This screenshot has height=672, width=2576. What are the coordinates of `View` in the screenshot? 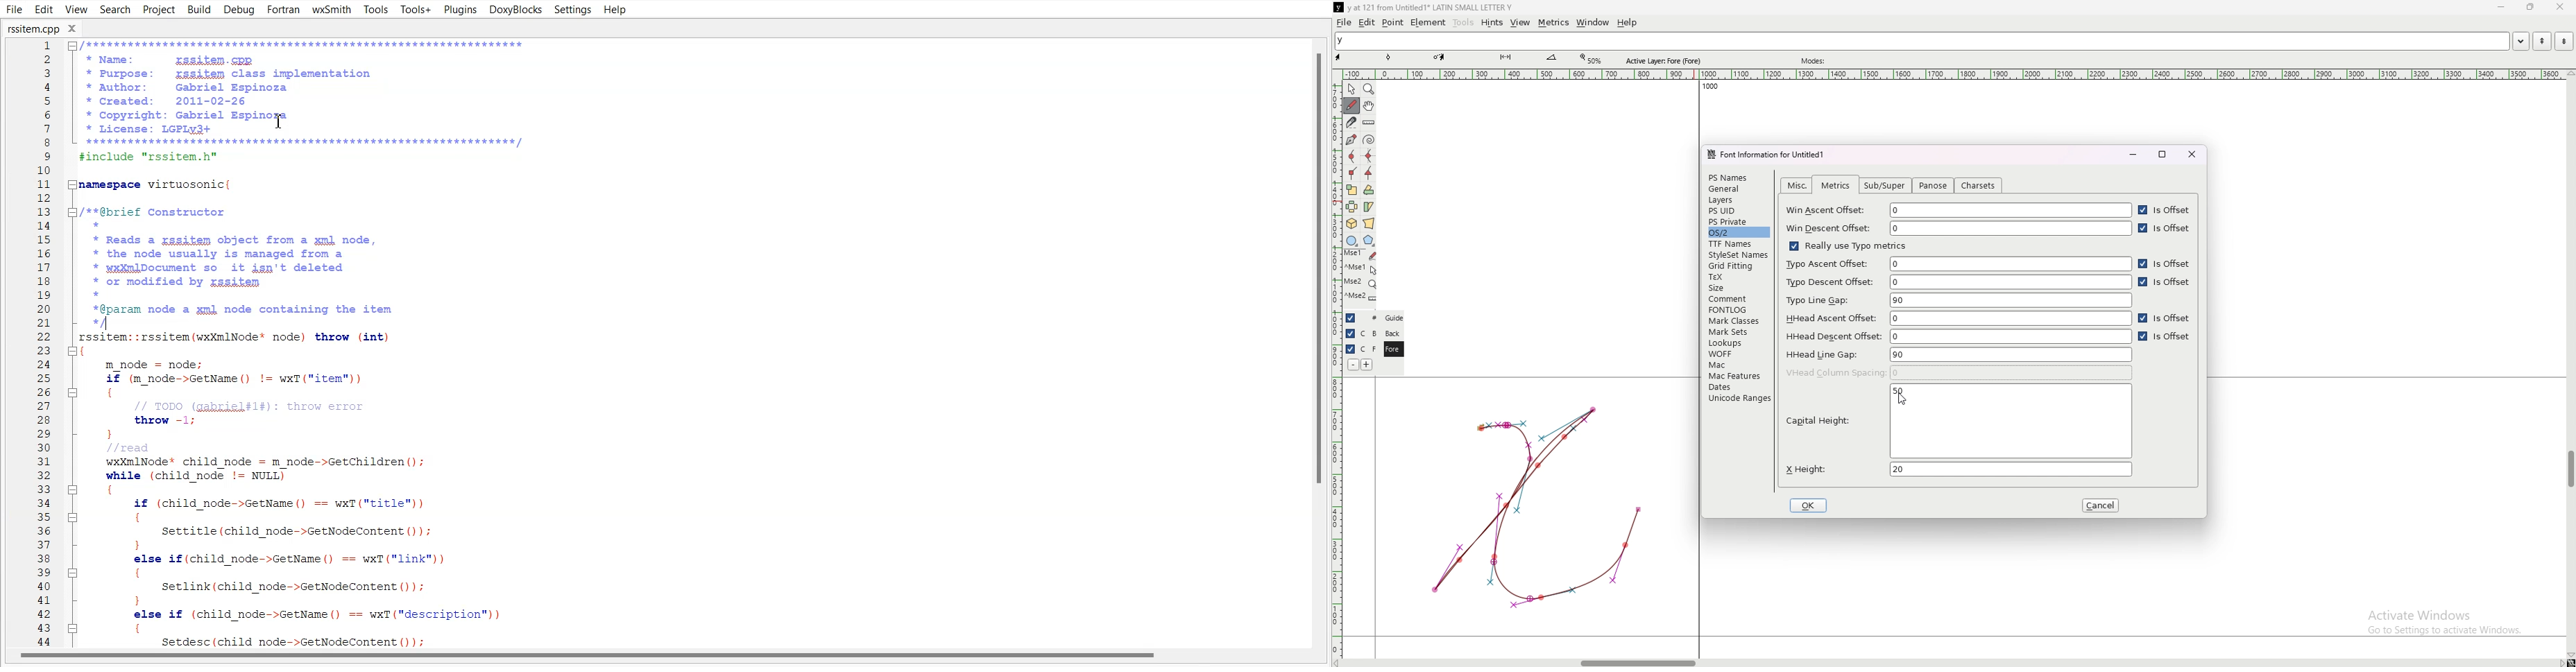 It's located at (77, 9).